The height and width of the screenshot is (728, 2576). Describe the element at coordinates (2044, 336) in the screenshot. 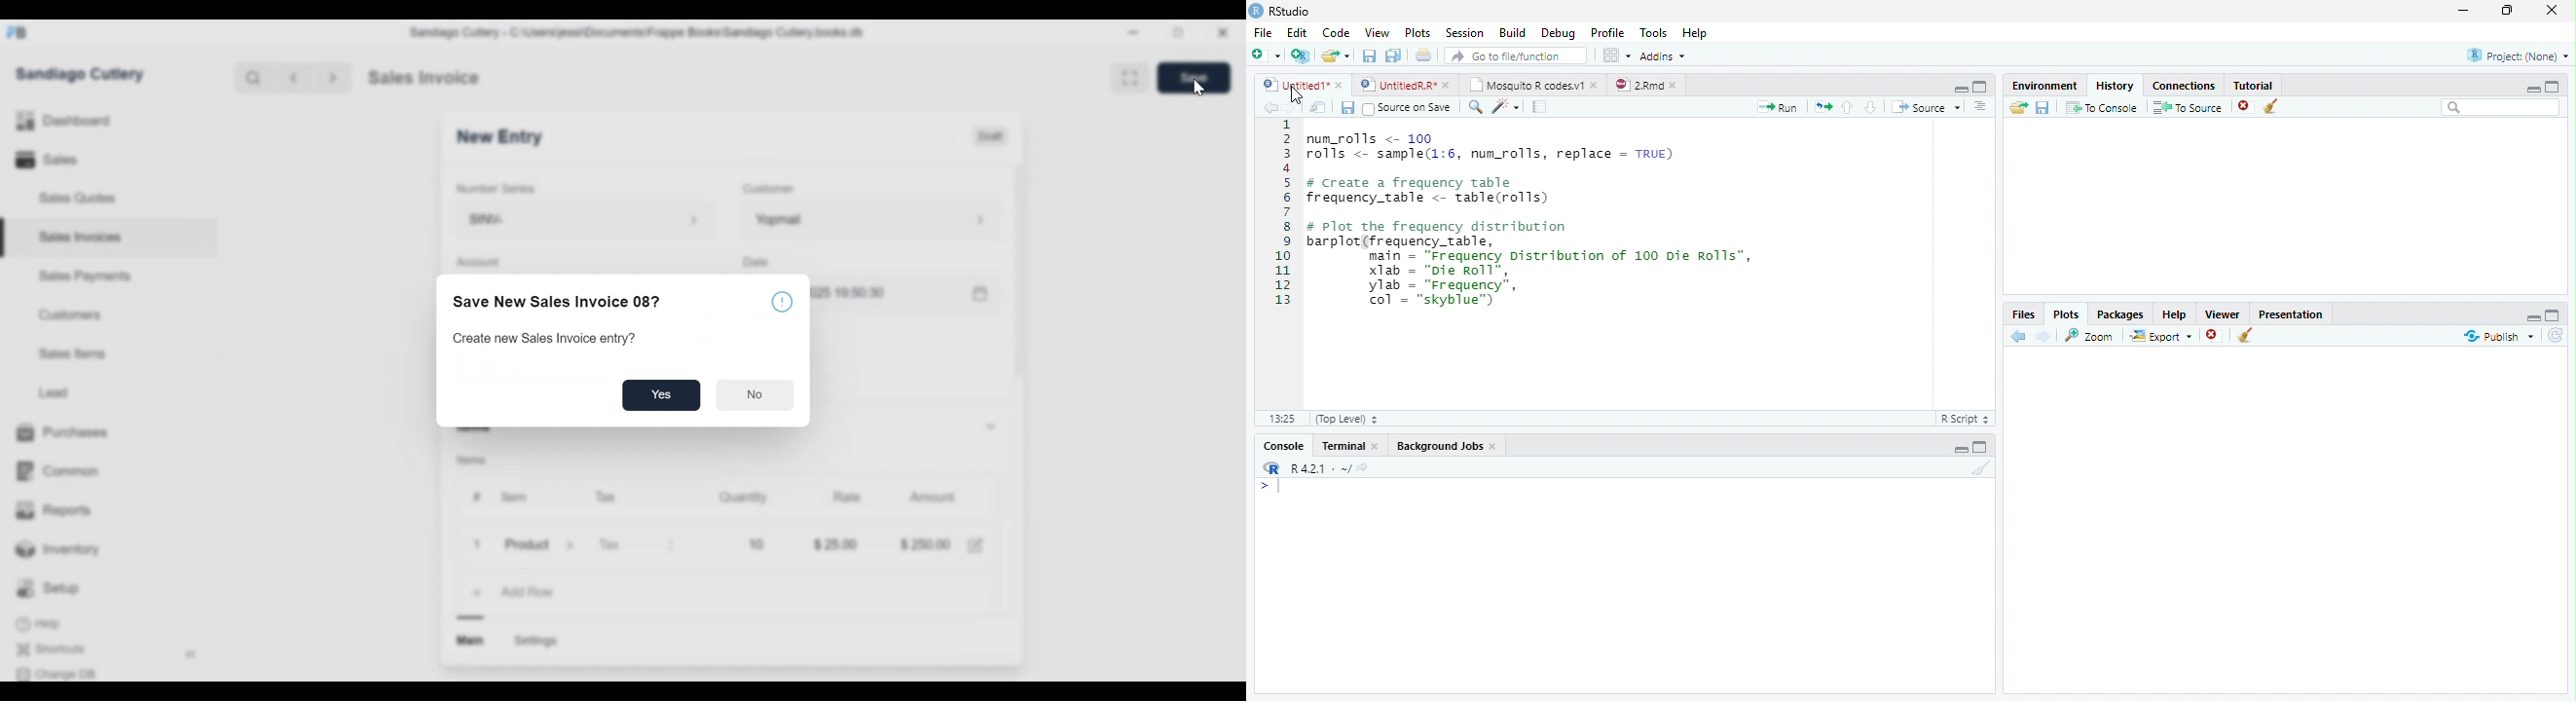

I see `Next Plot` at that location.